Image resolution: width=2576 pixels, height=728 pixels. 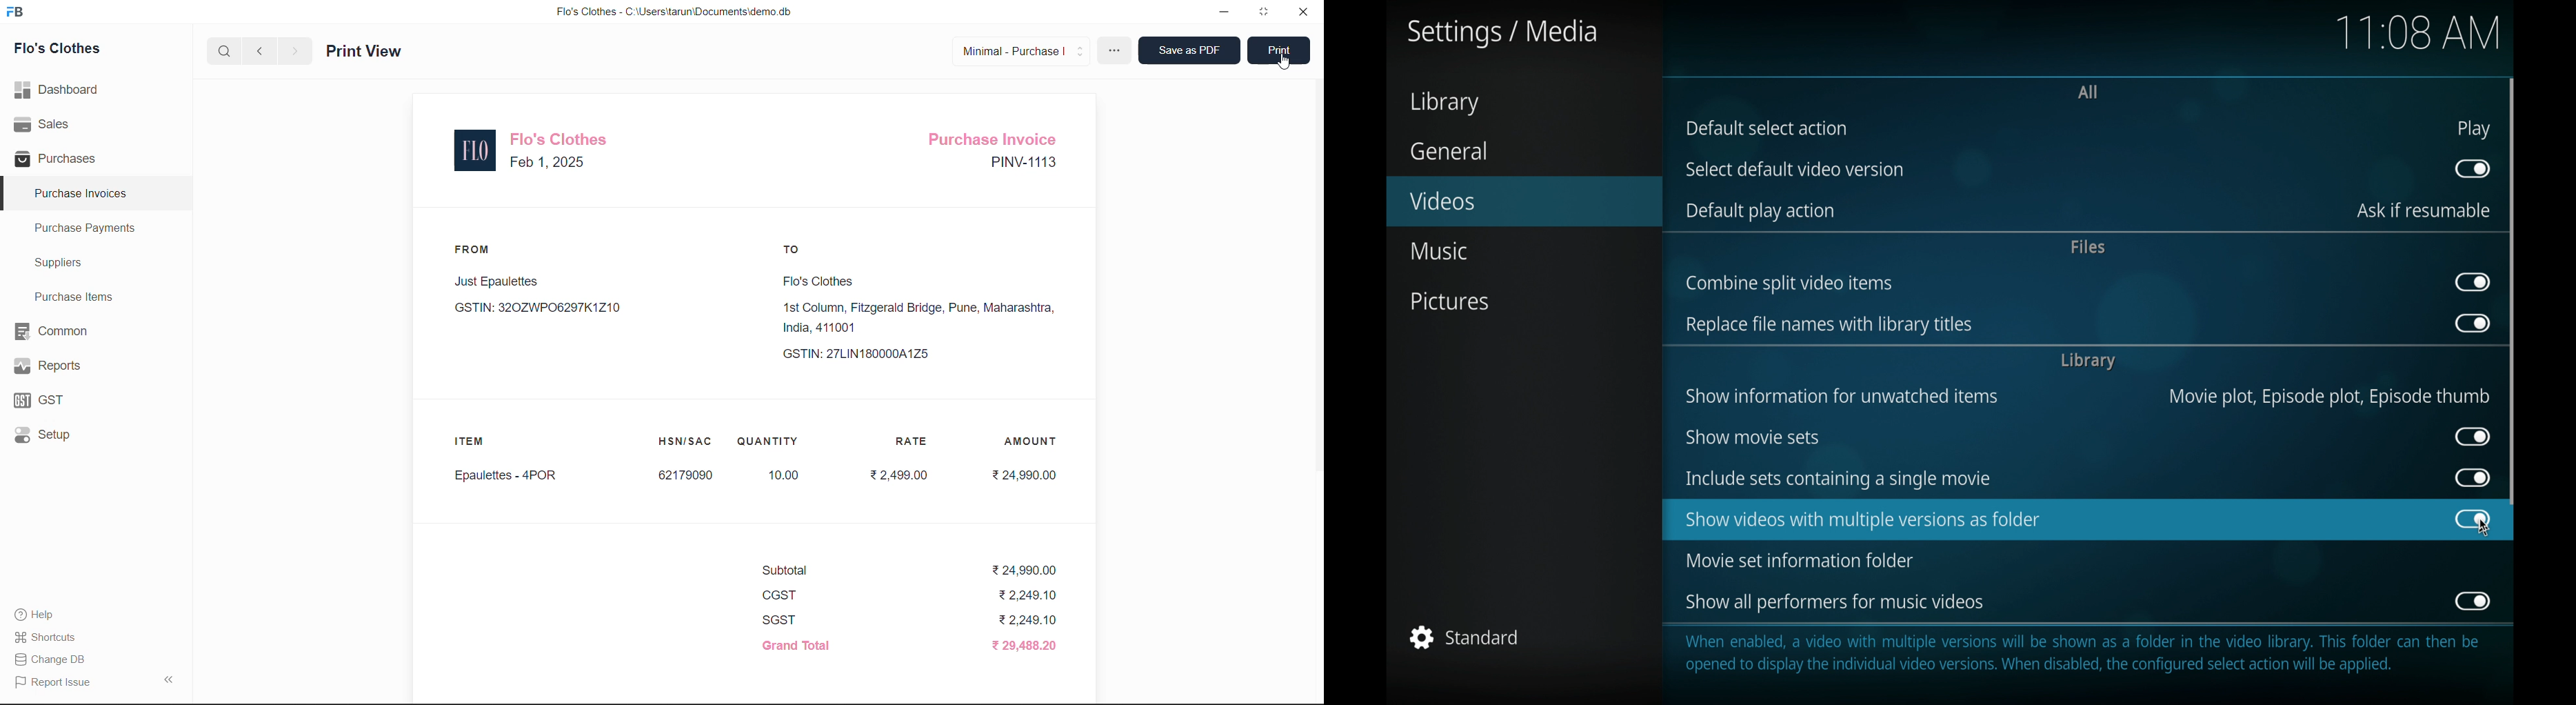 What do you see at coordinates (505, 475) in the screenshot?
I see `Epaulettes - 4POR` at bounding box center [505, 475].